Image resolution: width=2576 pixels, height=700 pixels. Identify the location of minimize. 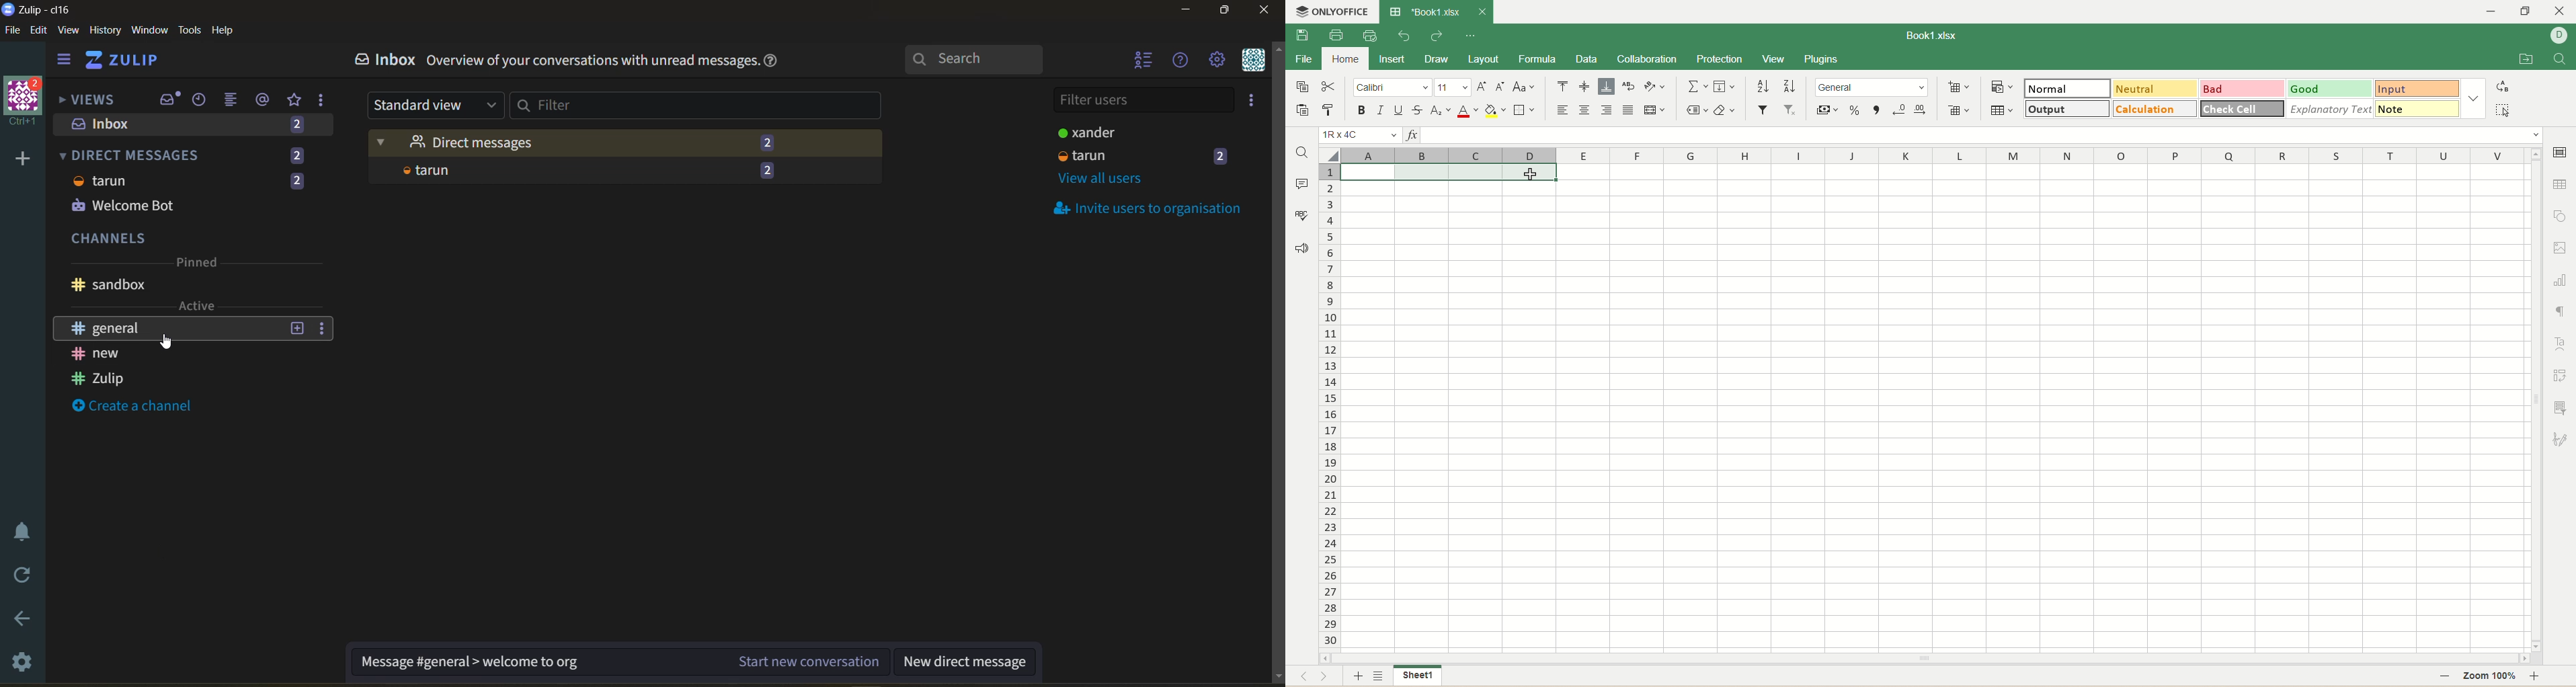
(1186, 12).